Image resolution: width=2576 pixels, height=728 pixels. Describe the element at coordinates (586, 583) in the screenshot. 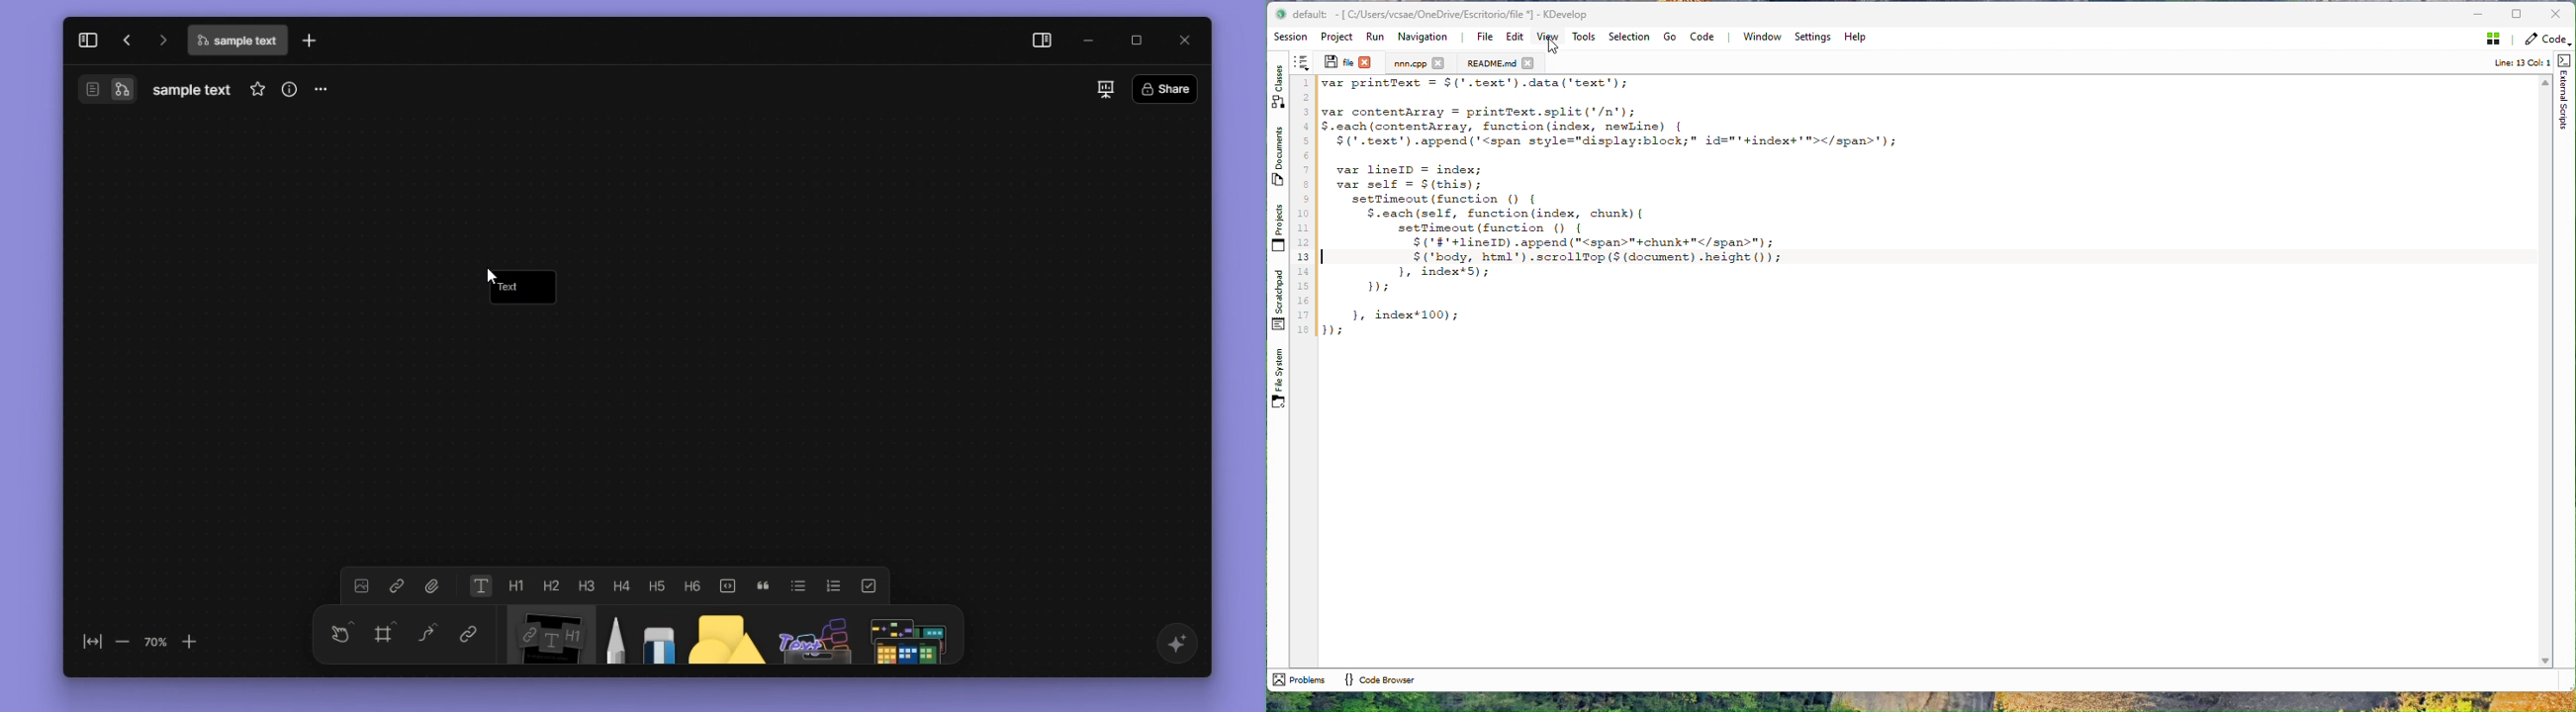

I see `heading 3` at that location.